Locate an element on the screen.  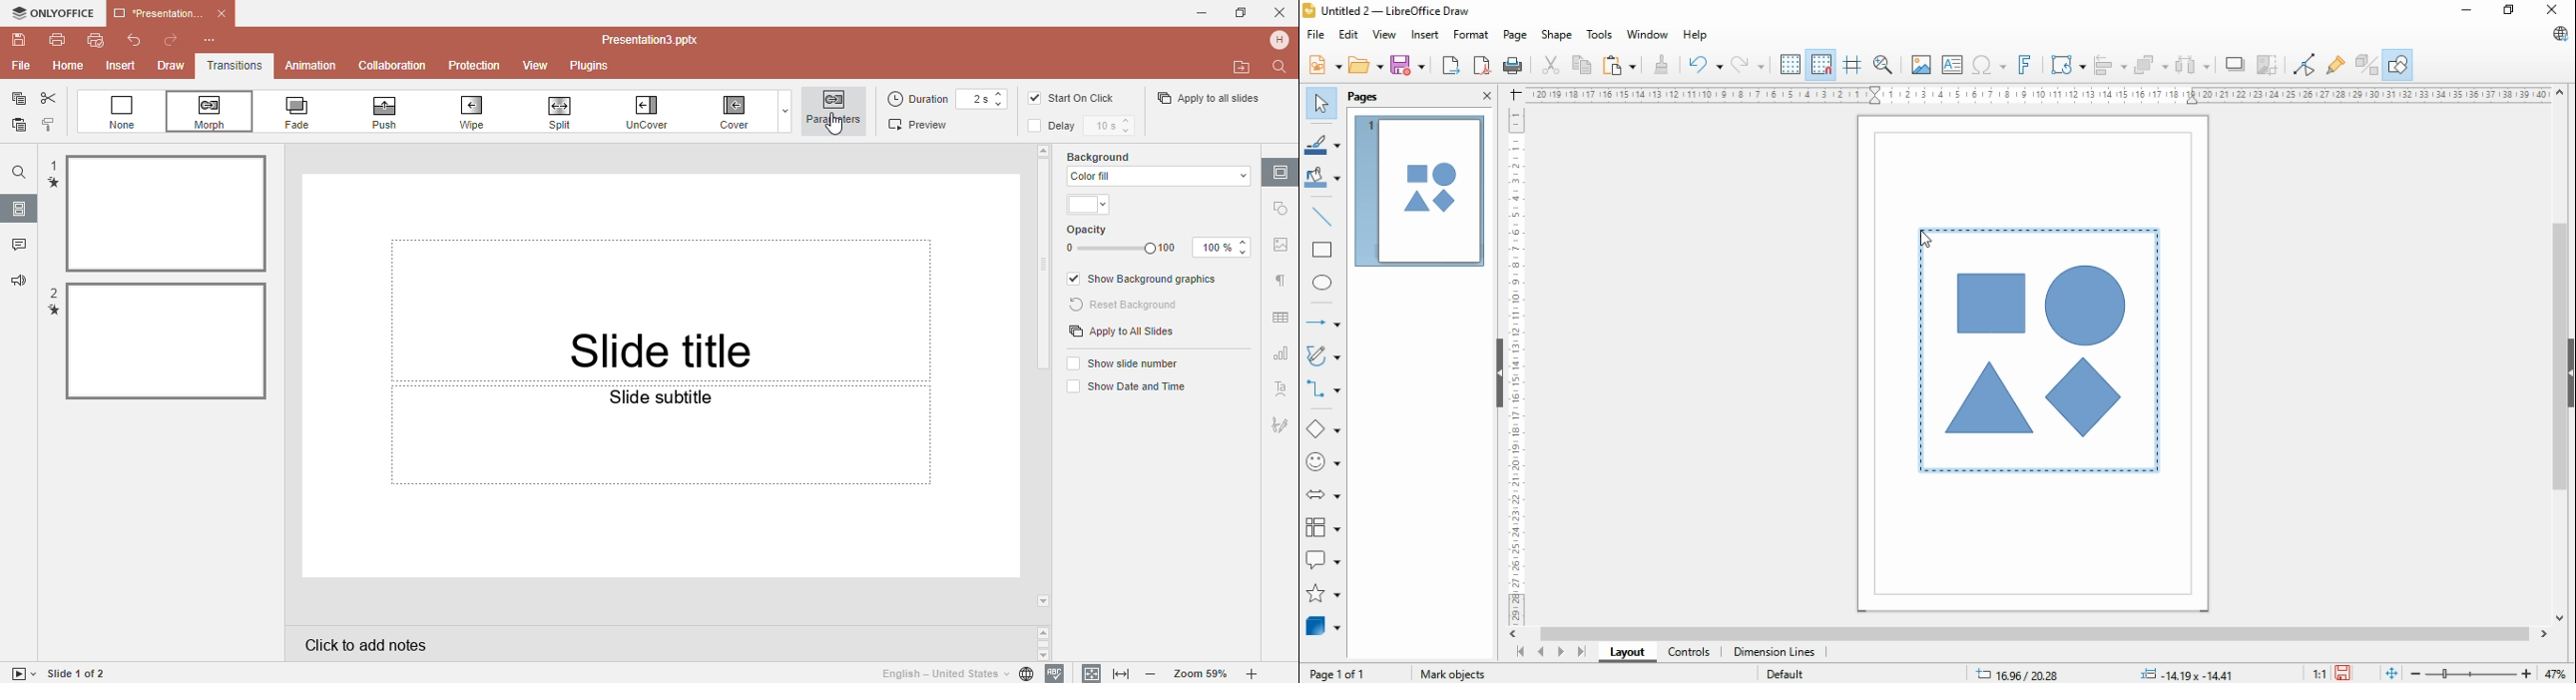
Redo is located at coordinates (170, 41).